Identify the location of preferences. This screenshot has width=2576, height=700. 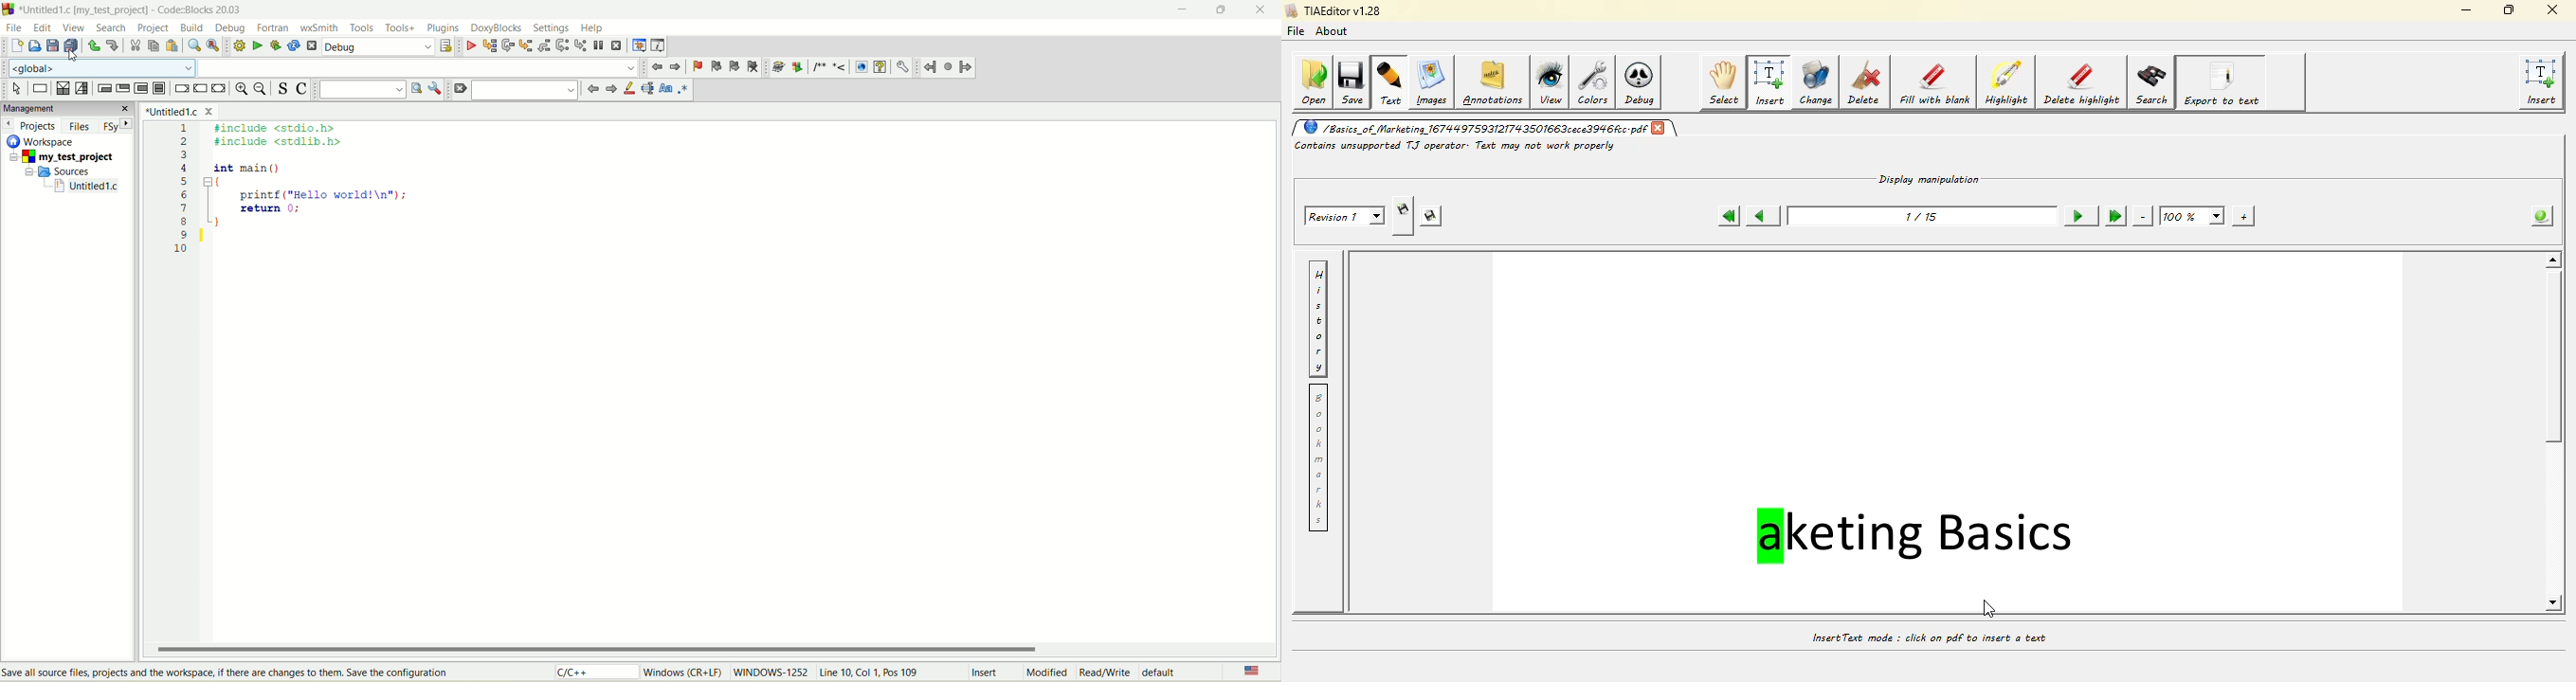
(903, 67).